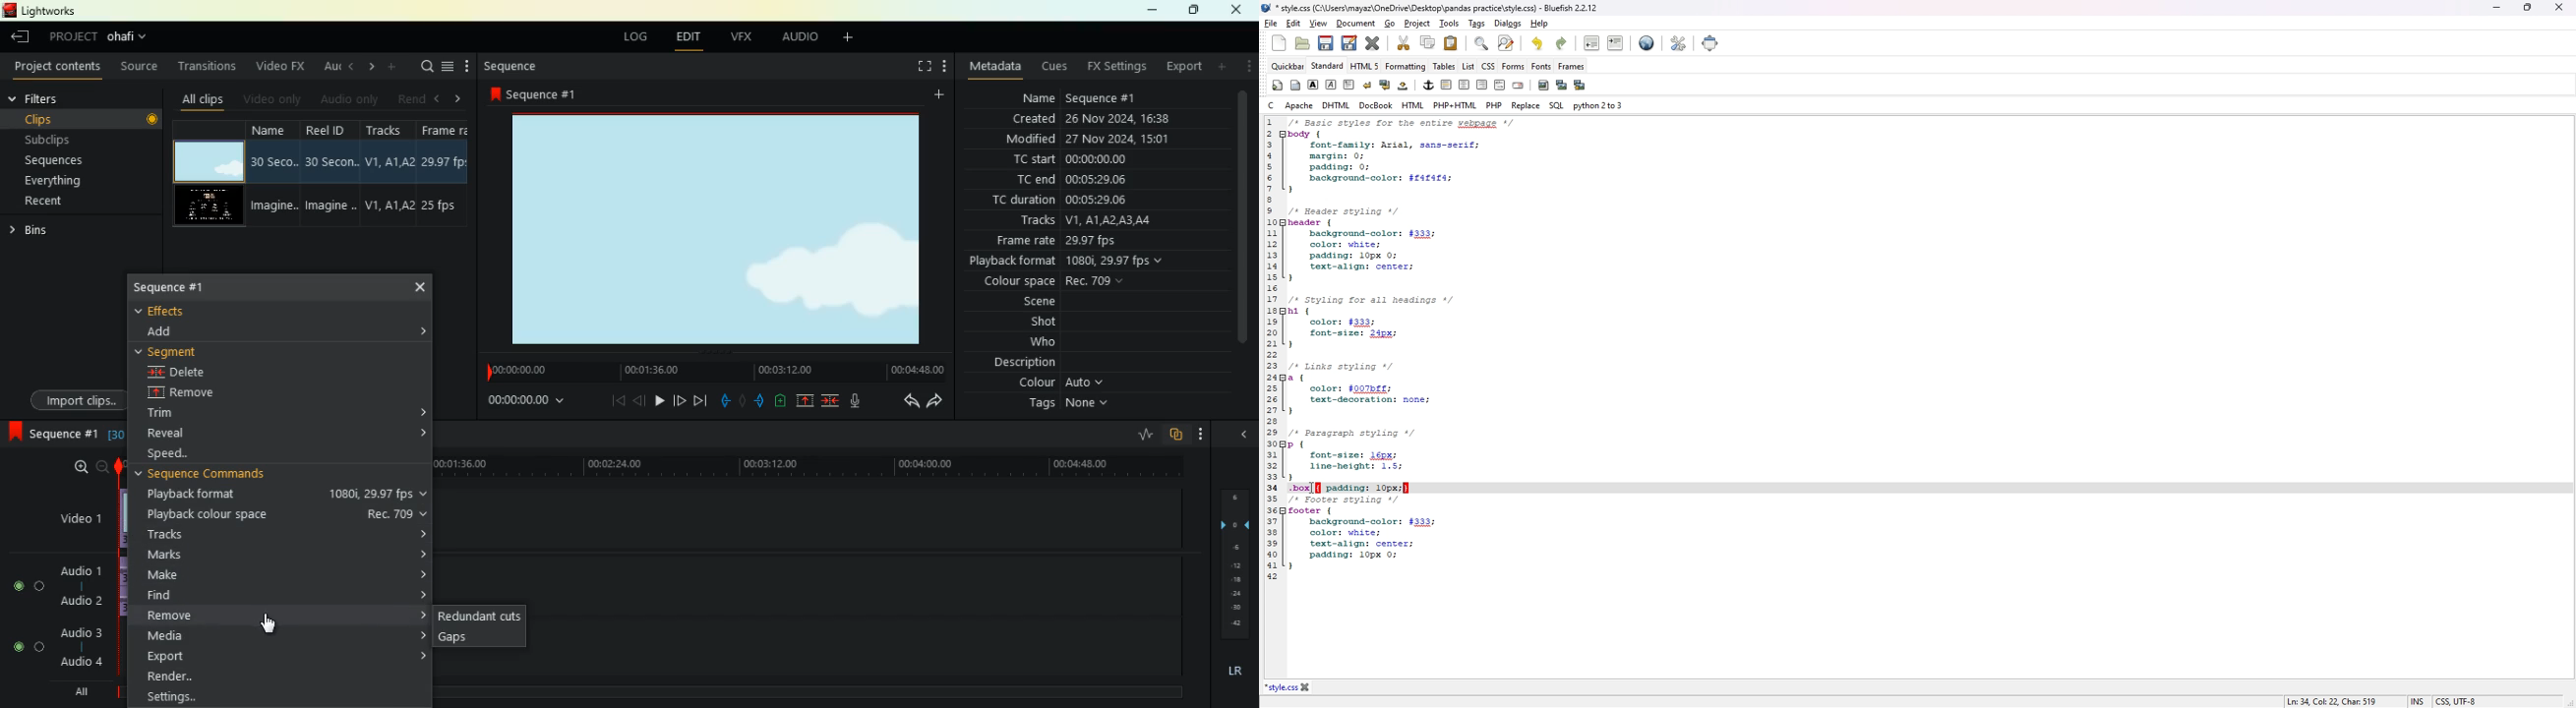  I want to click on videos, so click(211, 204).